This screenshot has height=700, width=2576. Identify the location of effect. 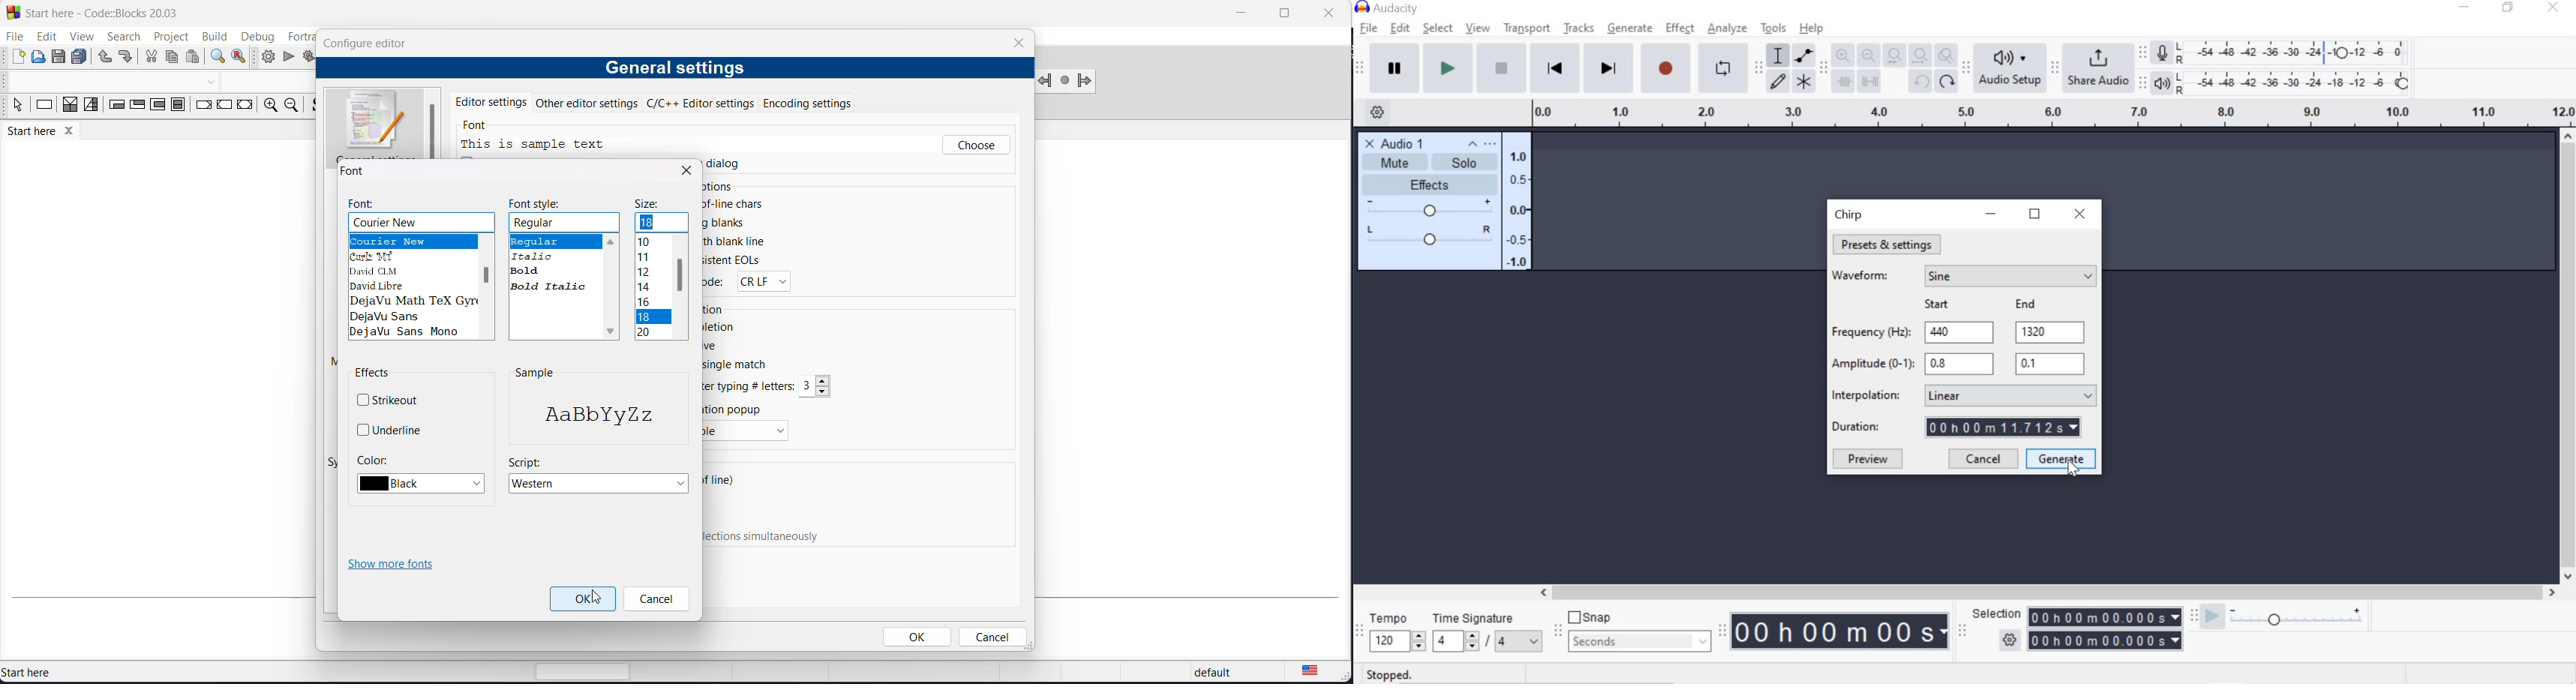
(1679, 27).